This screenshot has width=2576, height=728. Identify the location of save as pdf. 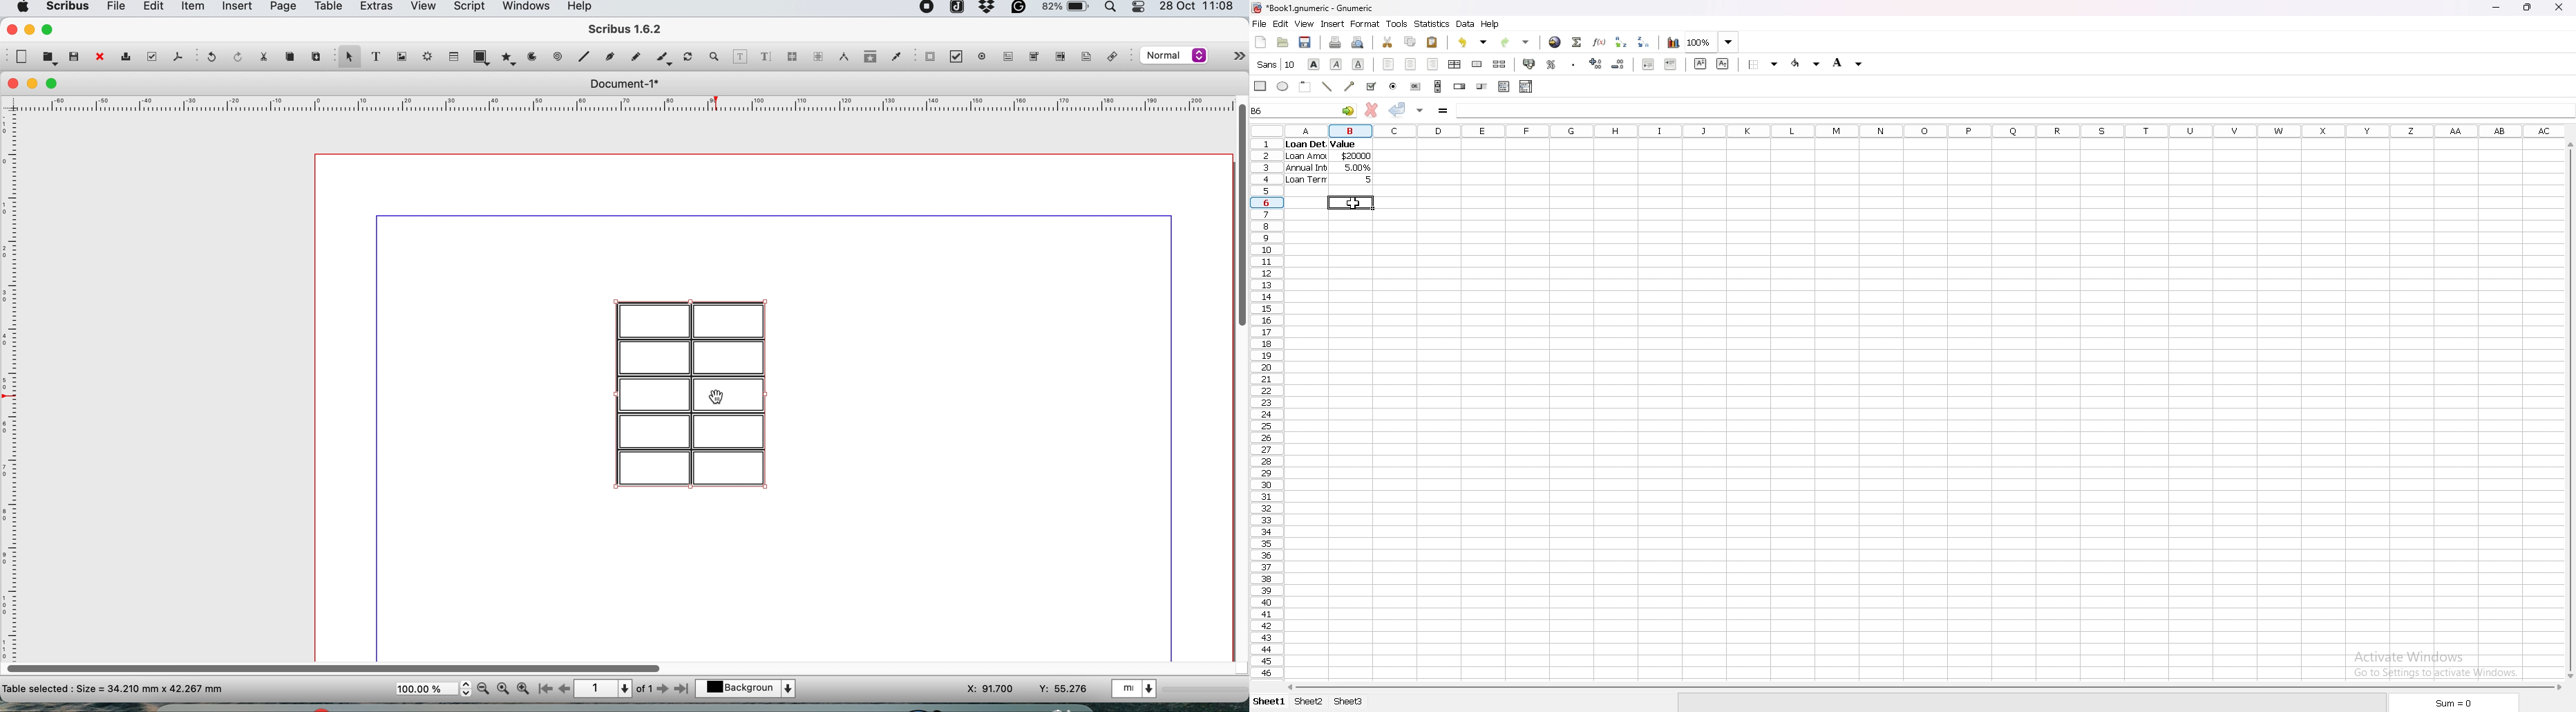
(177, 56).